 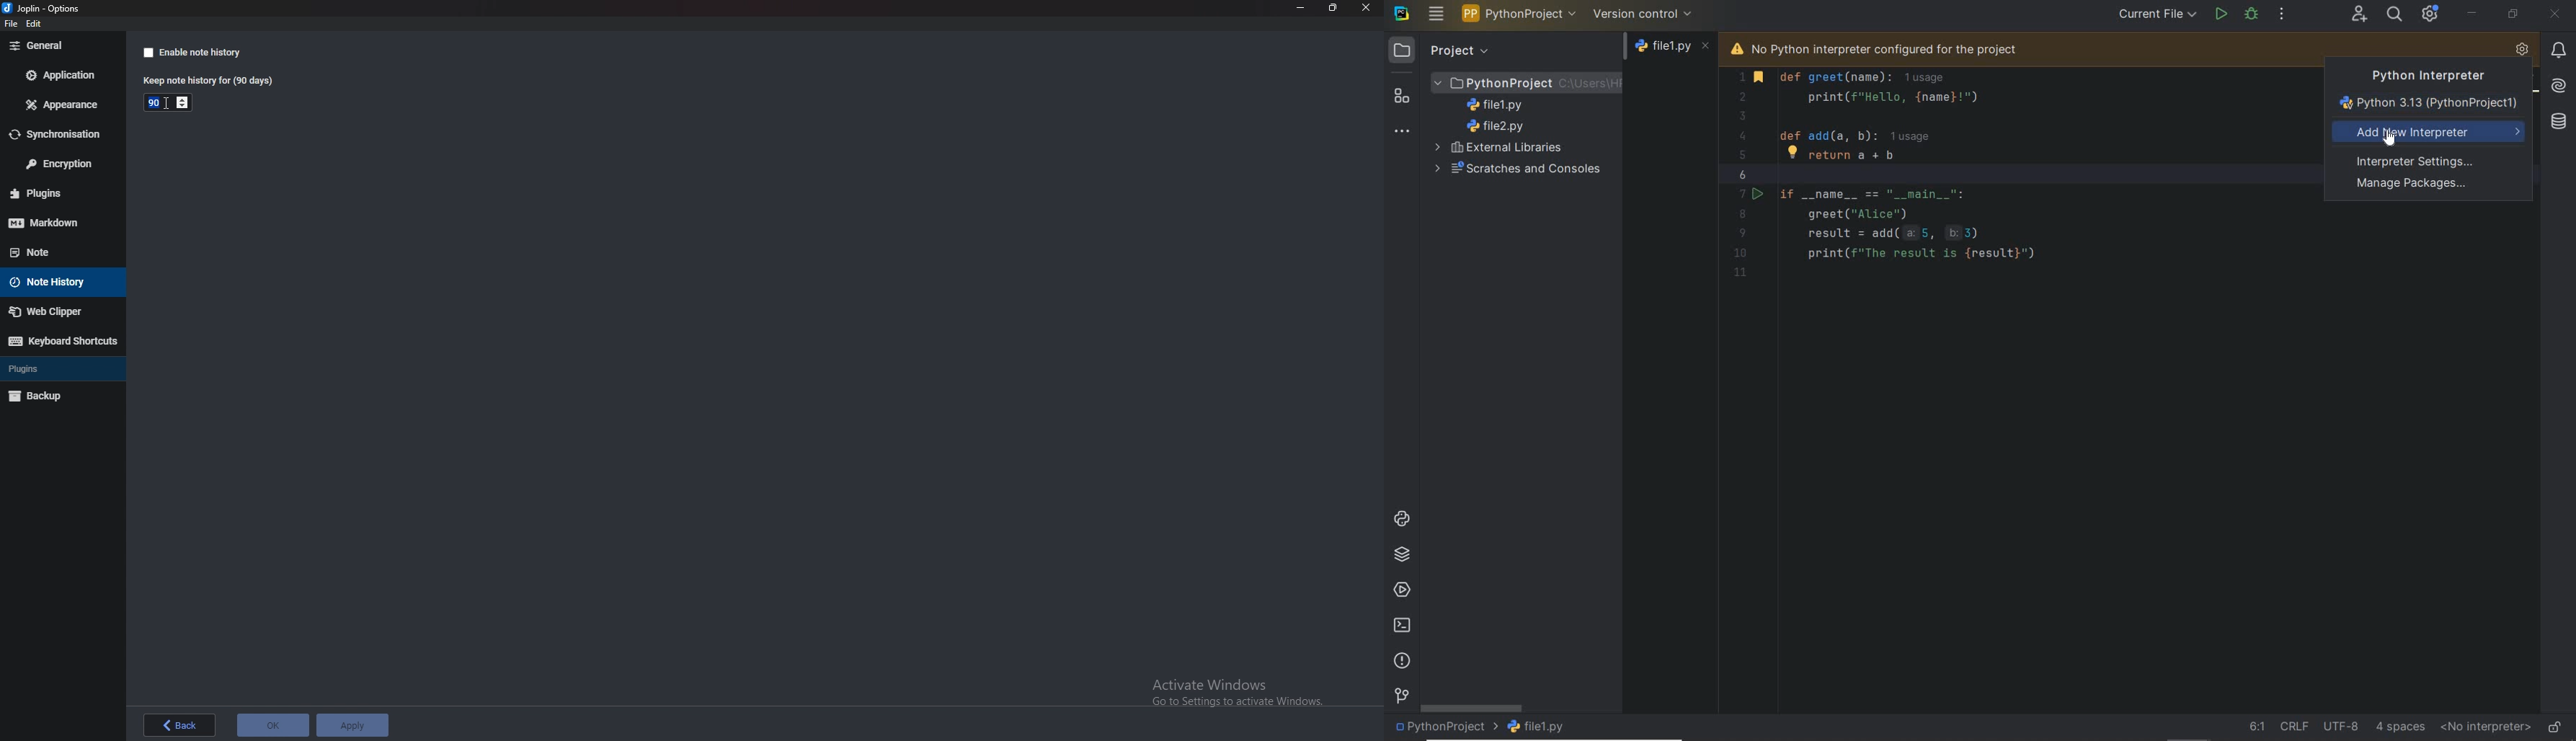 What do you see at coordinates (2157, 15) in the screenshot?
I see `current file` at bounding box center [2157, 15].